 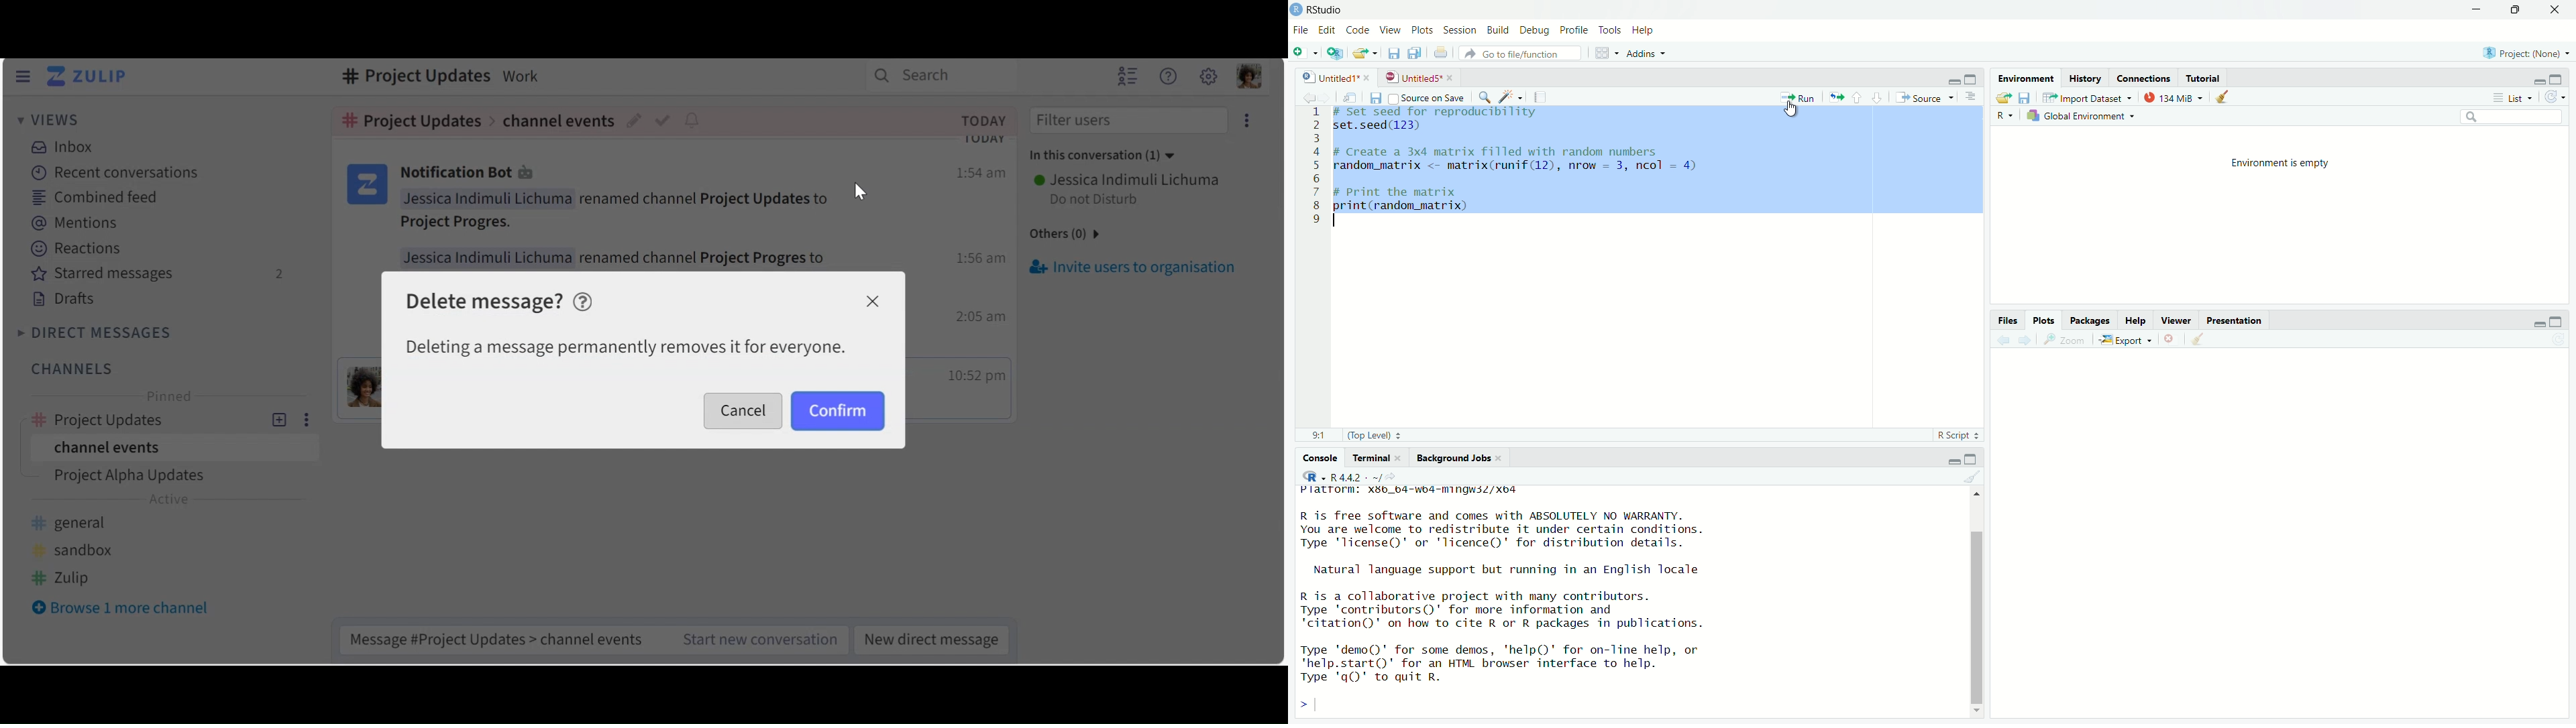 What do you see at coordinates (2237, 322) in the screenshot?
I see `Presentation` at bounding box center [2237, 322].